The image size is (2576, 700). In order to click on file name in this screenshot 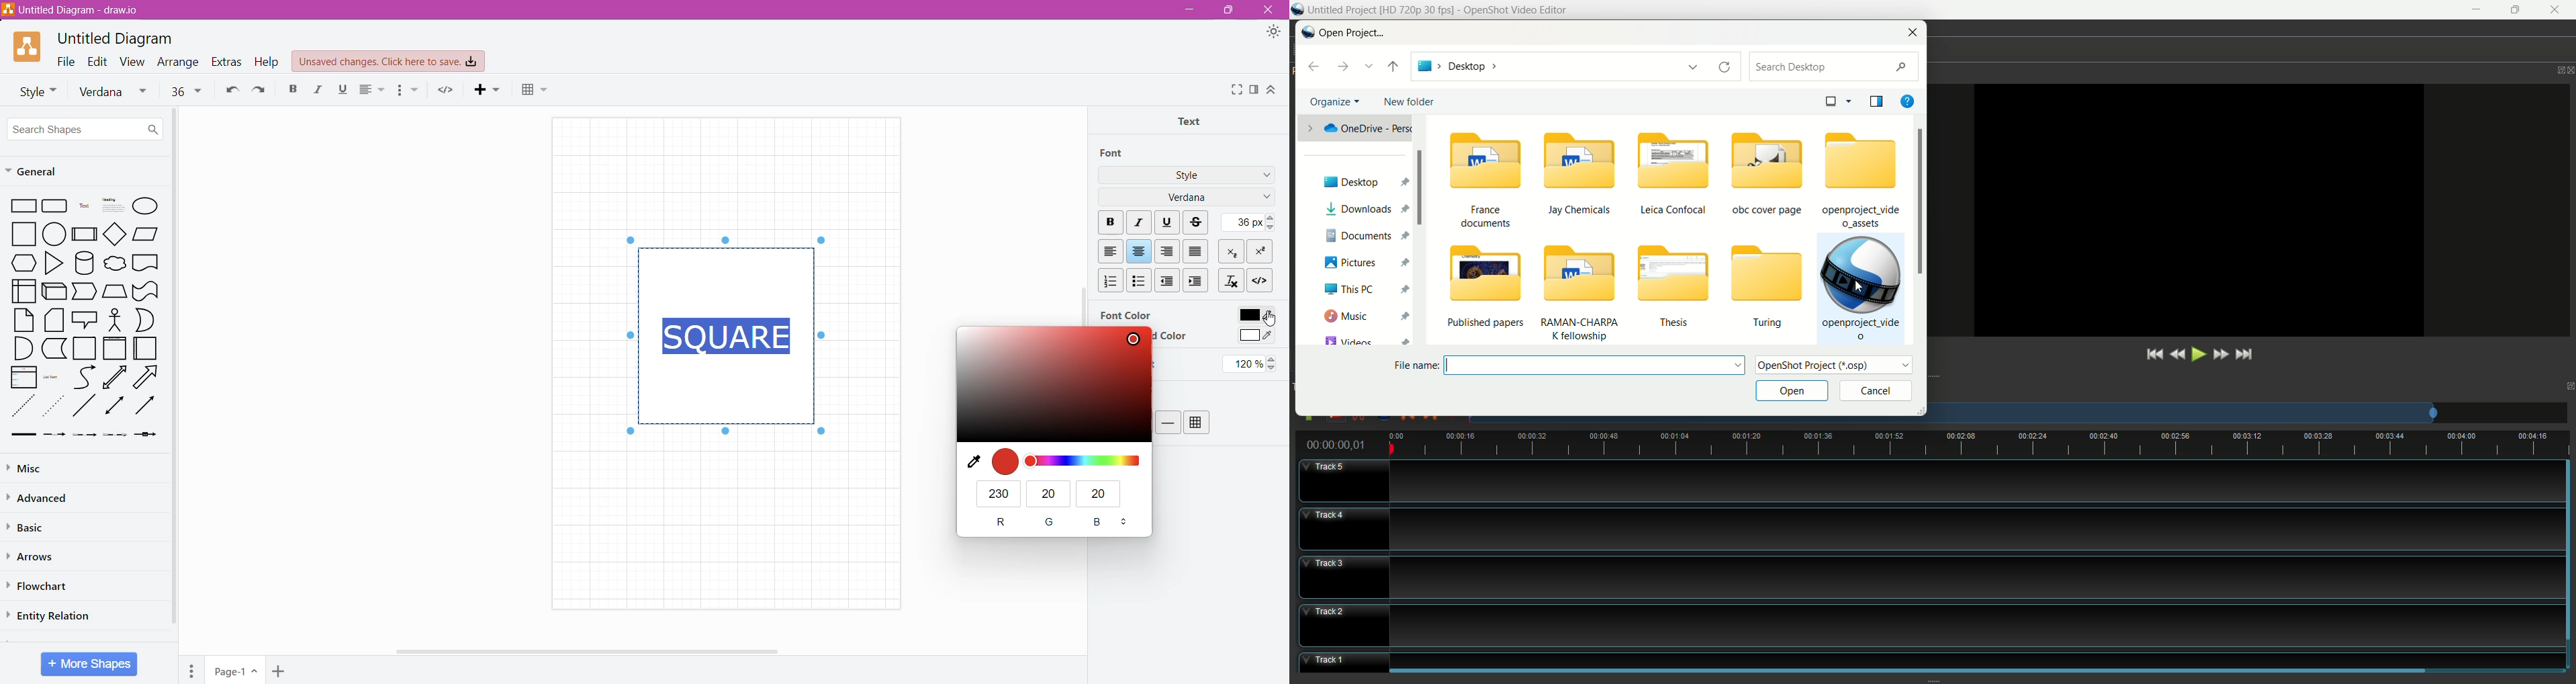, I will do `click(1572, 364)`.